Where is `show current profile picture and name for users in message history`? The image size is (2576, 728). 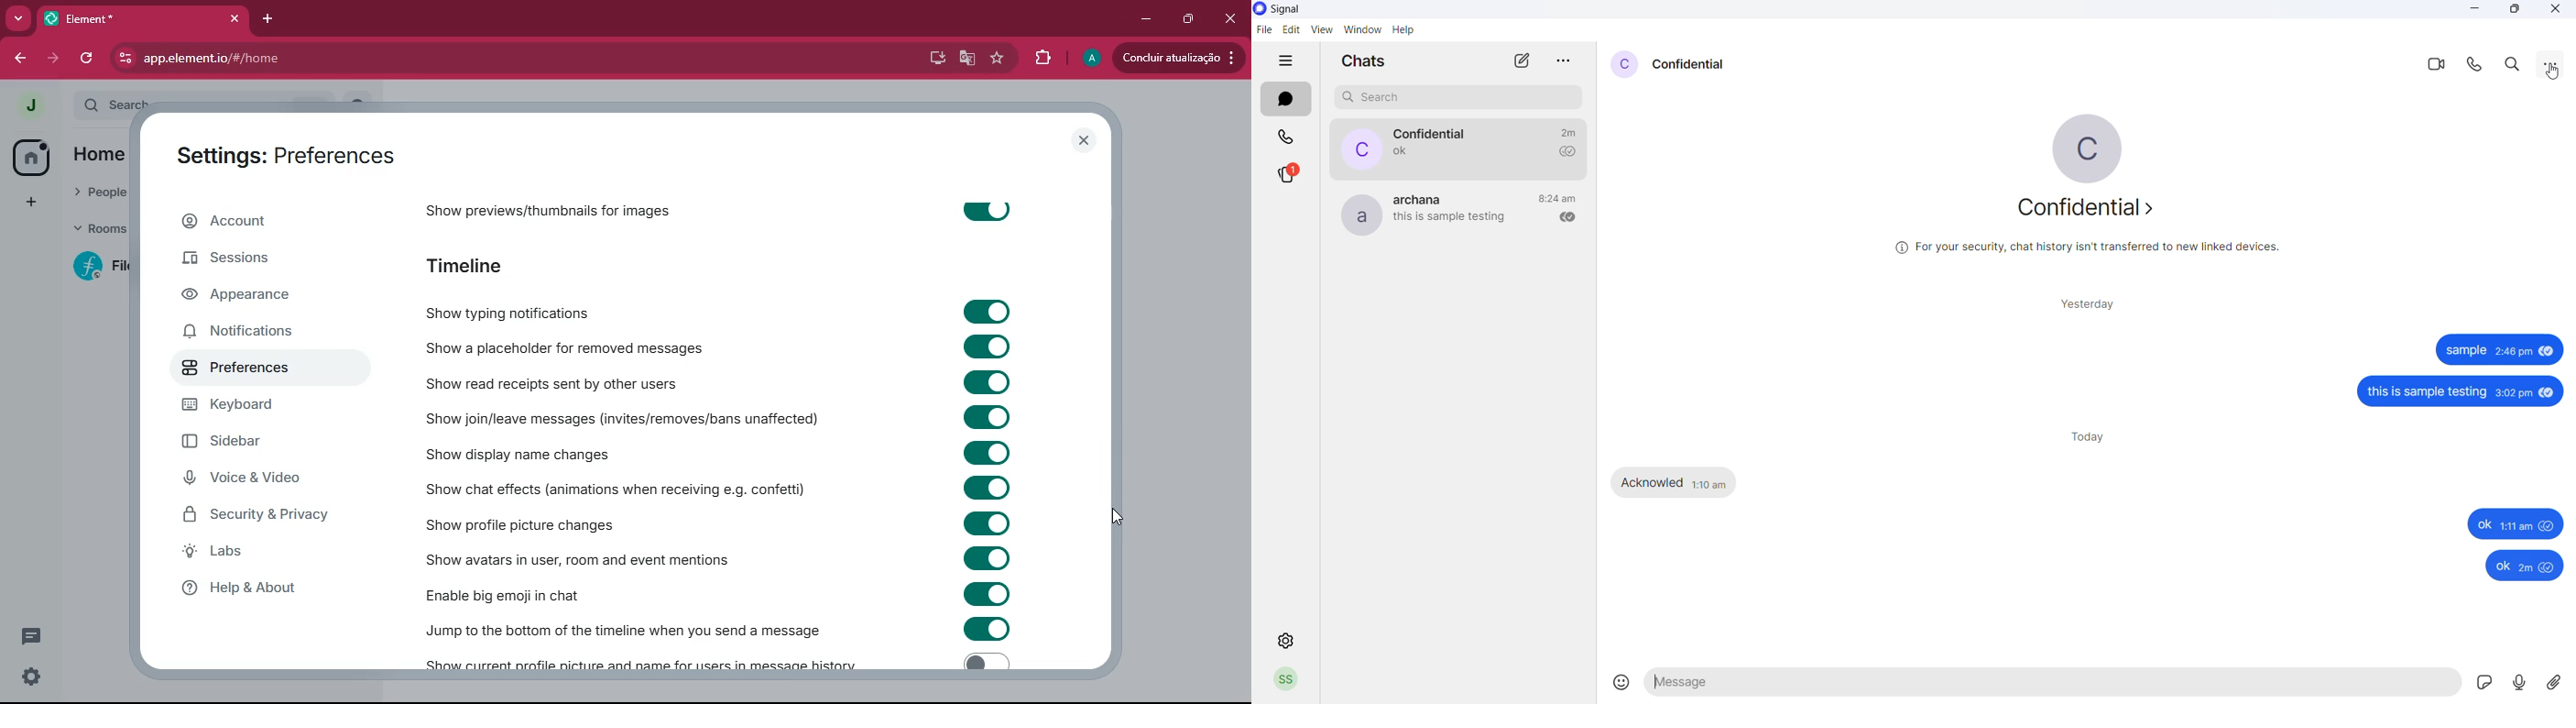 show current profile picture and name for users in message history is located at coordinates (646, 662).